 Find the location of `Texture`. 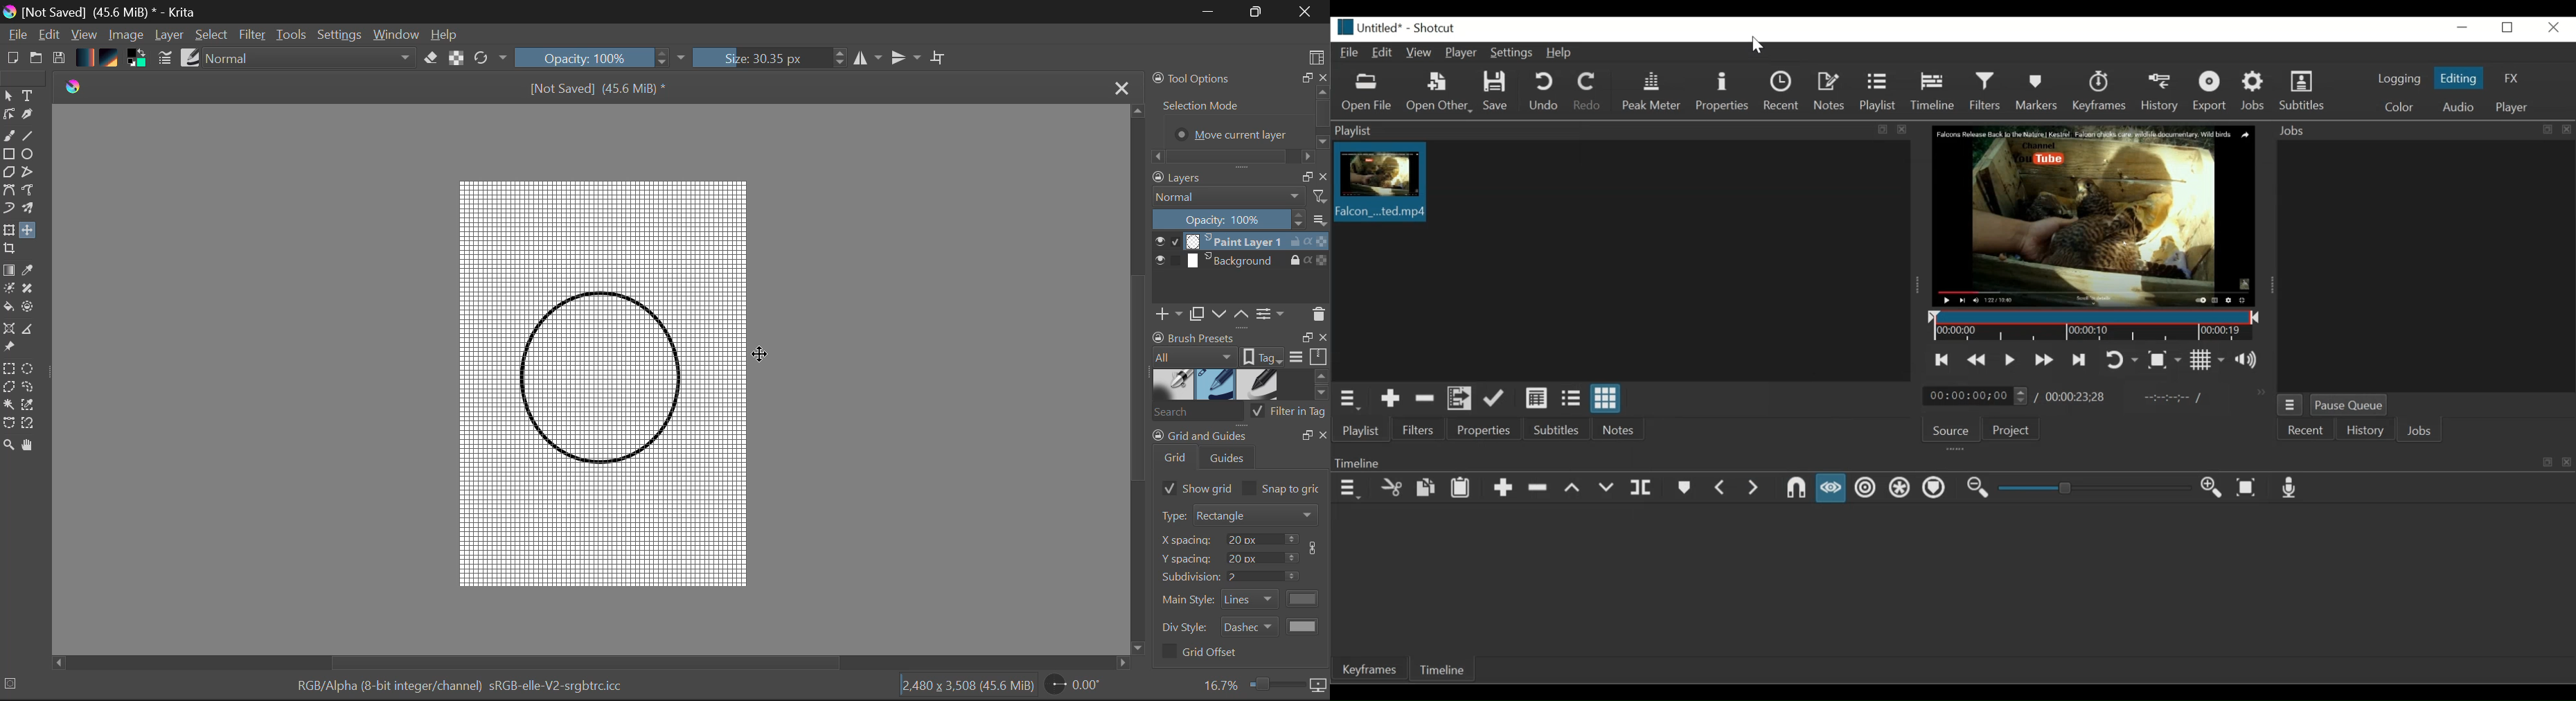

Texture is located at coordinates (112, 60).